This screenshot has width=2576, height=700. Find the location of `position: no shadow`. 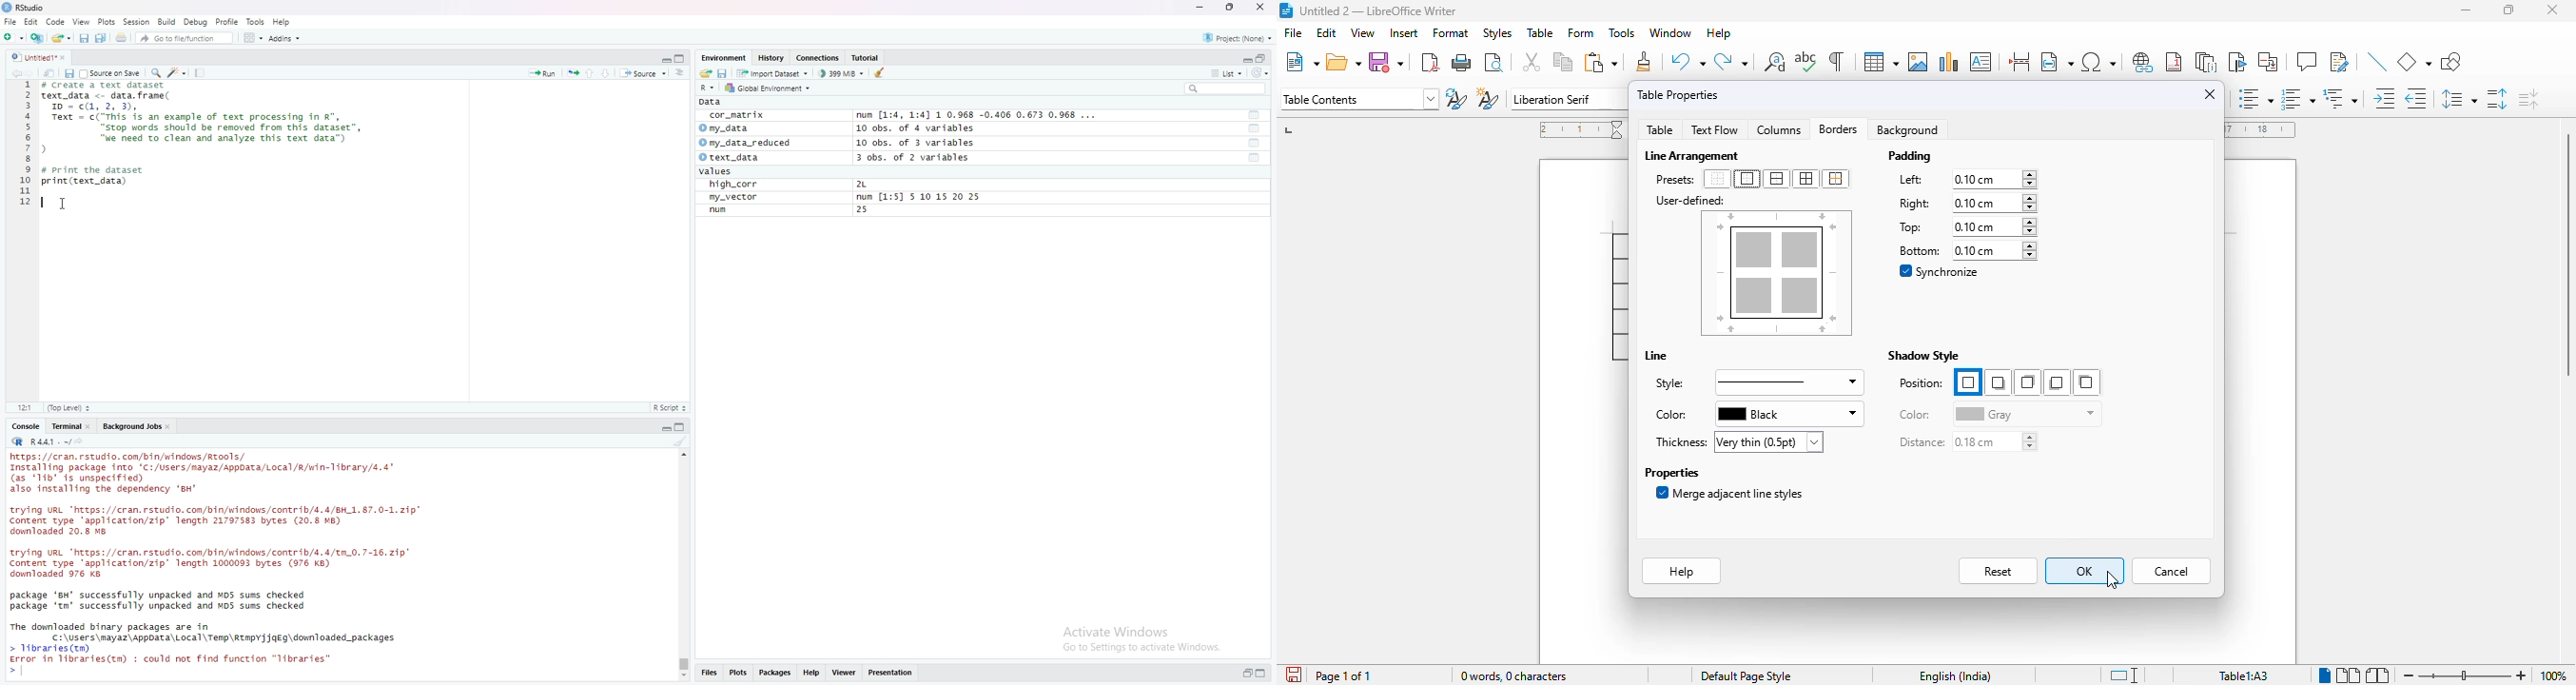

position: no shadow is located at coordinates (1999, 382).